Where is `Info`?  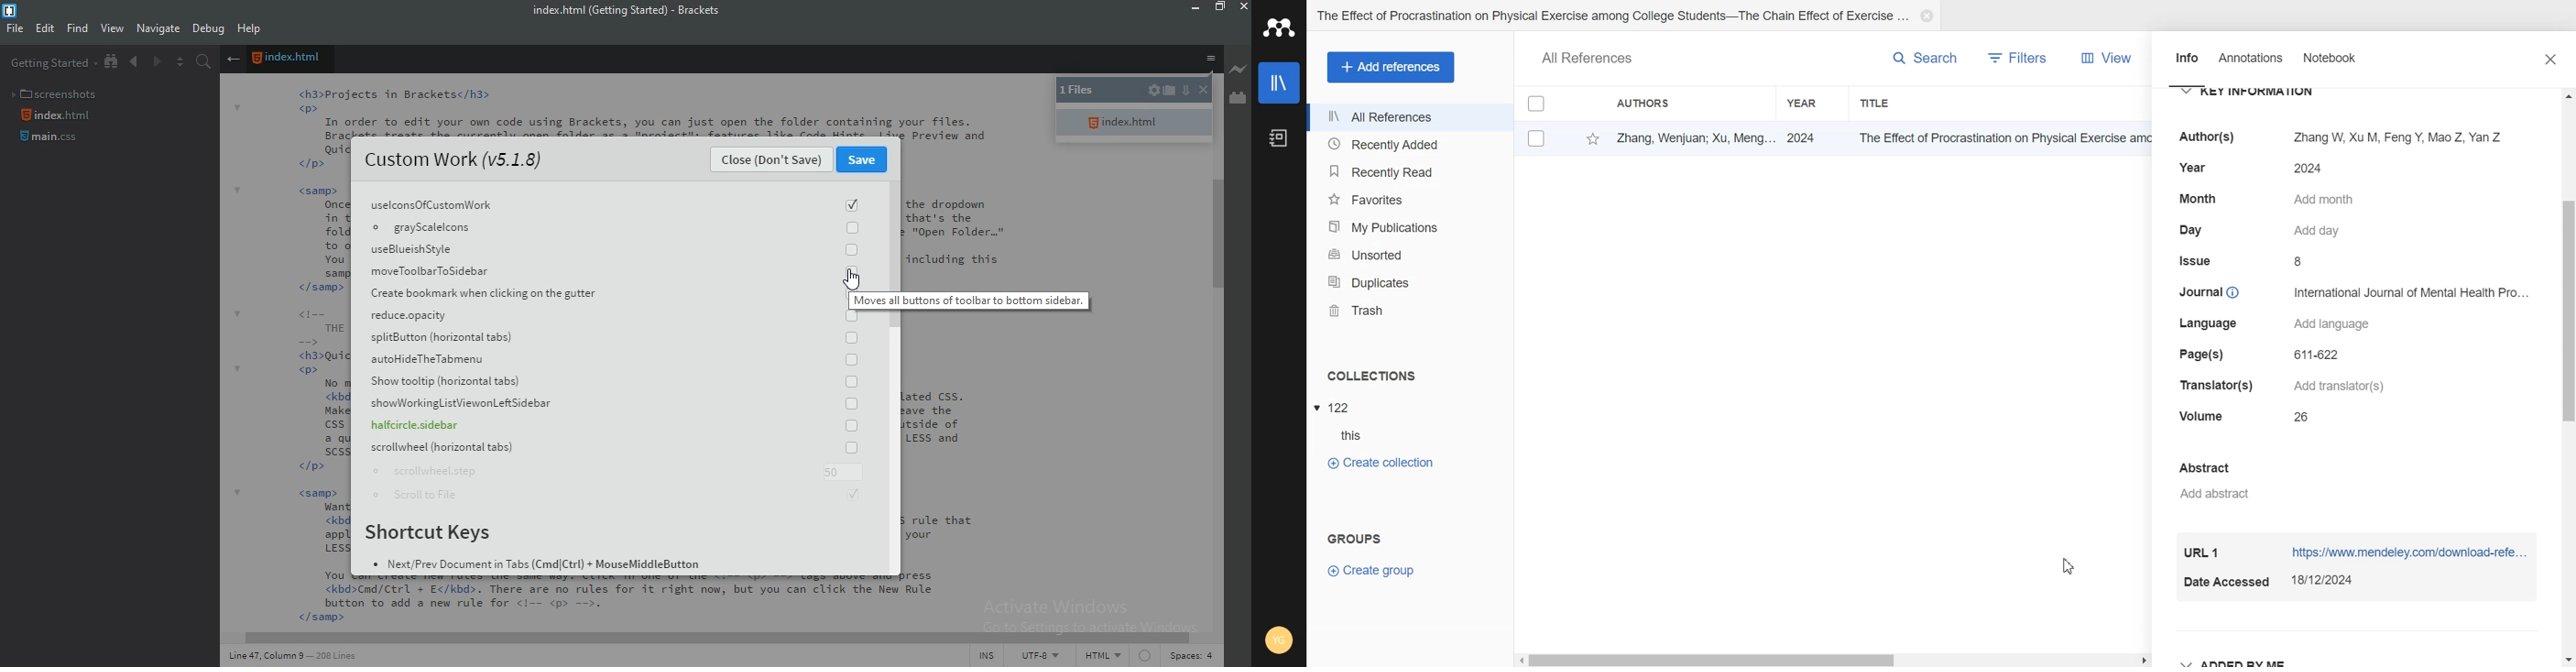
Info is located at coordinates (2186, 64).